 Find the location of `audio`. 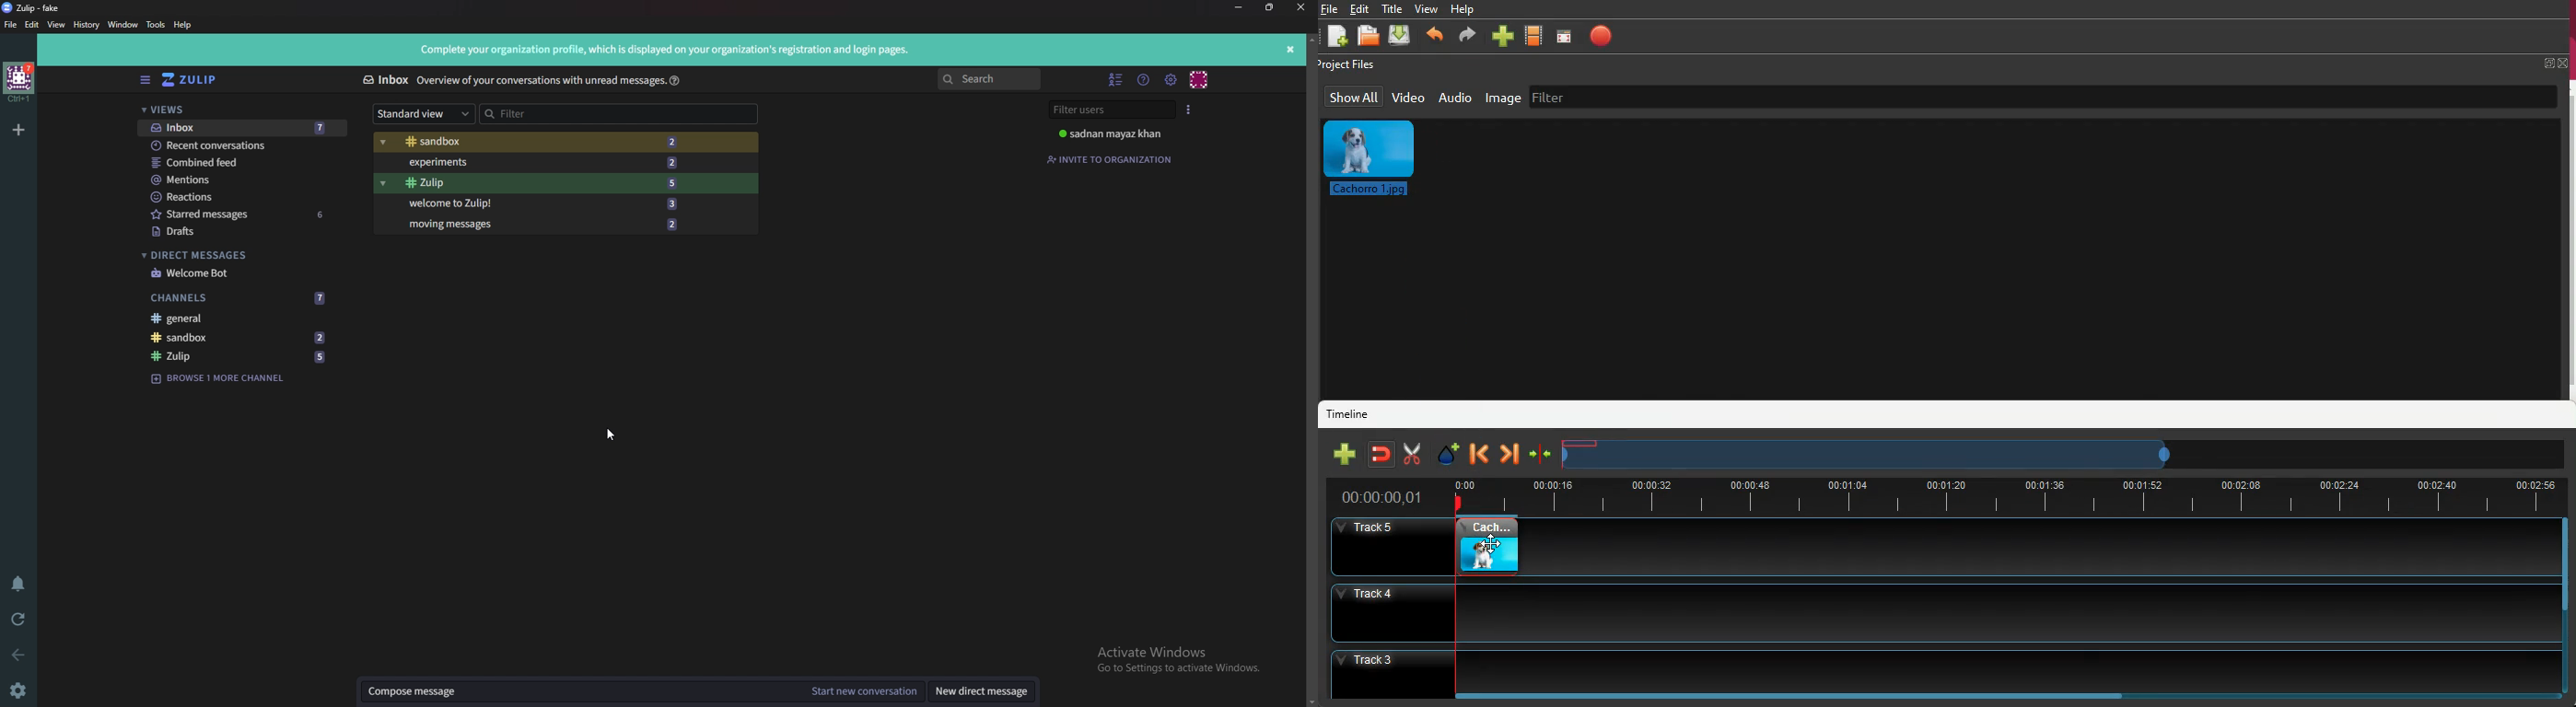

audio is located at coordinates (1457, 98).